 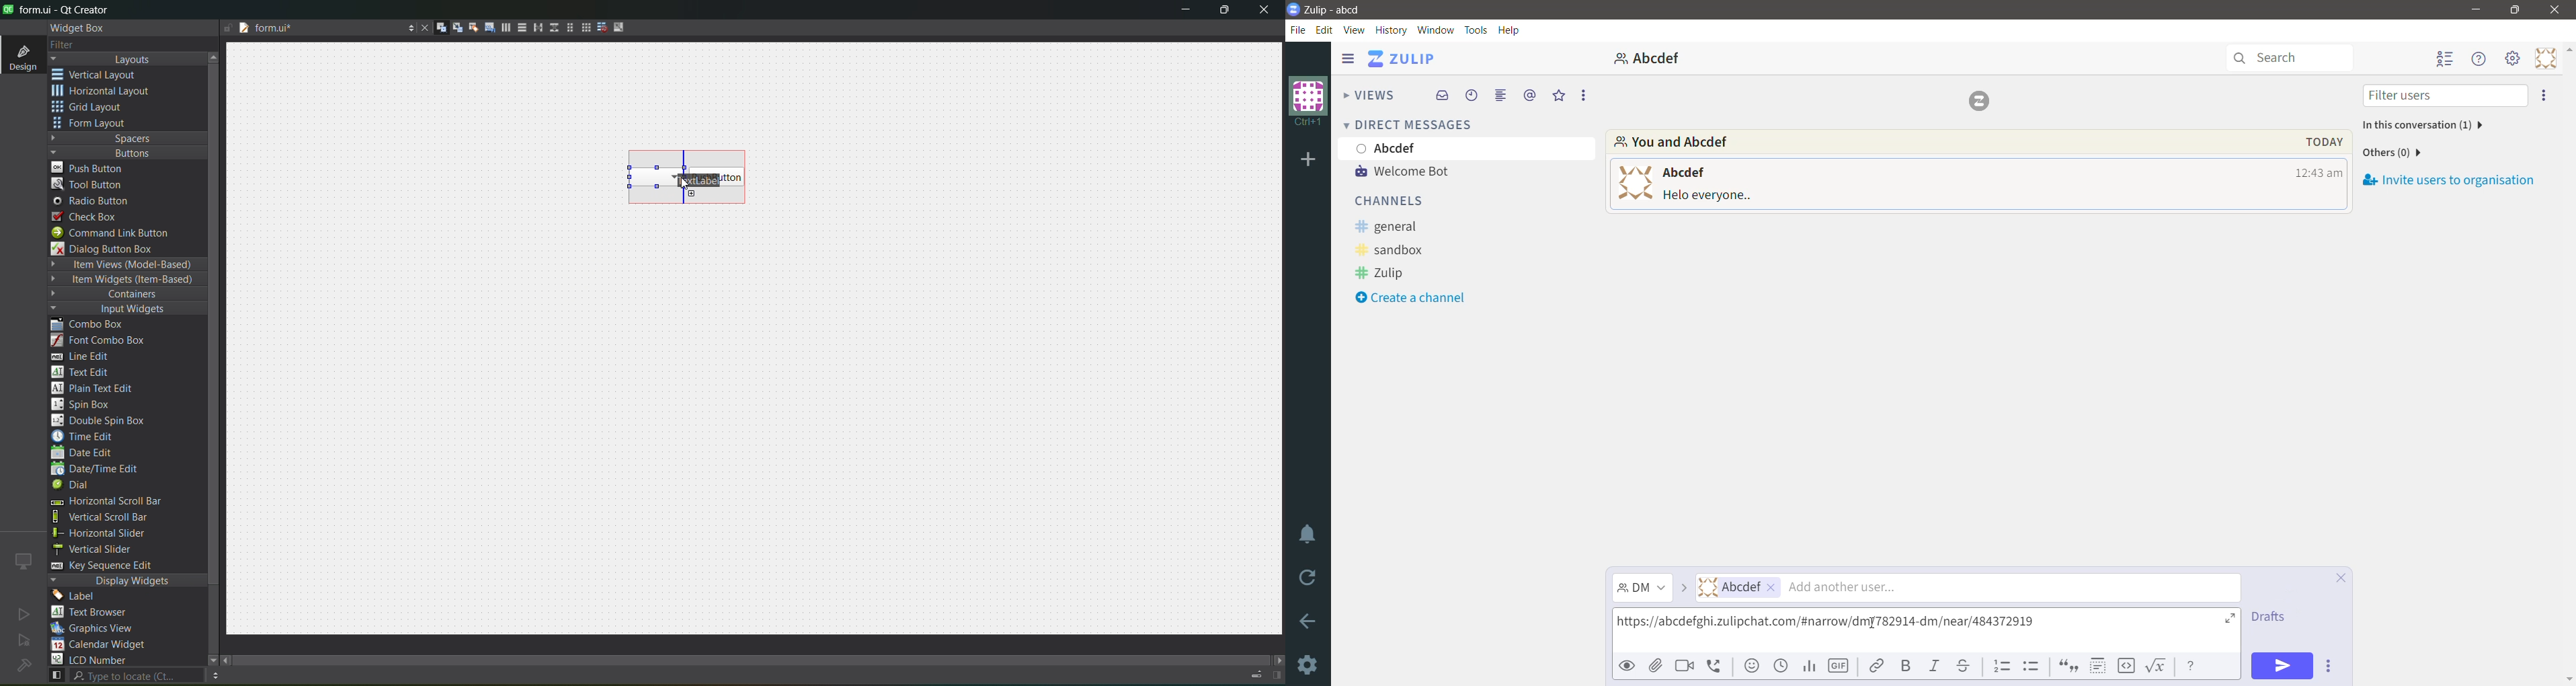 What do you see at coordinates (2099, 666) in the screenshot?
I see `Spoiler` at bounding box center [2099, 666].